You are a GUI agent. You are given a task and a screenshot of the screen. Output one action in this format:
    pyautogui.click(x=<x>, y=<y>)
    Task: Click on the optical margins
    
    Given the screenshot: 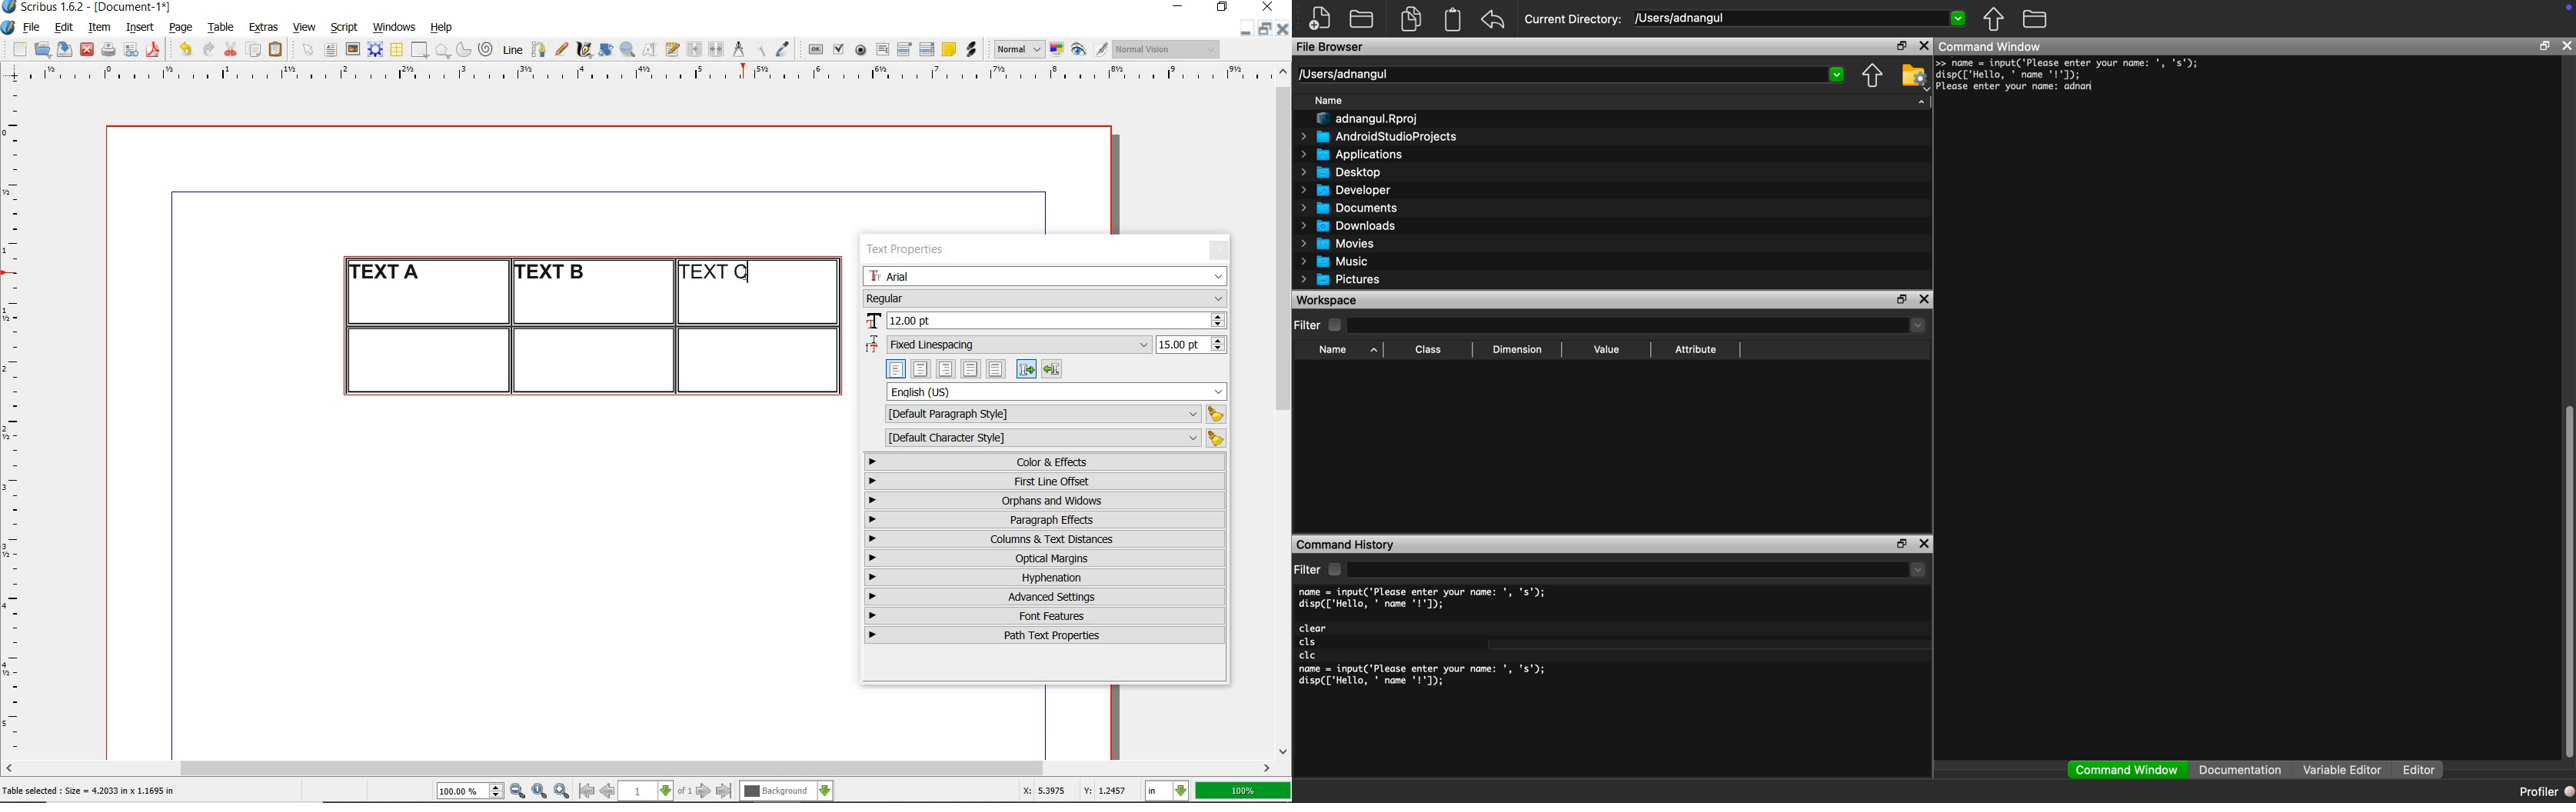 What is the action you would take?
    pyautogui.click(x=1046, y=558)
    